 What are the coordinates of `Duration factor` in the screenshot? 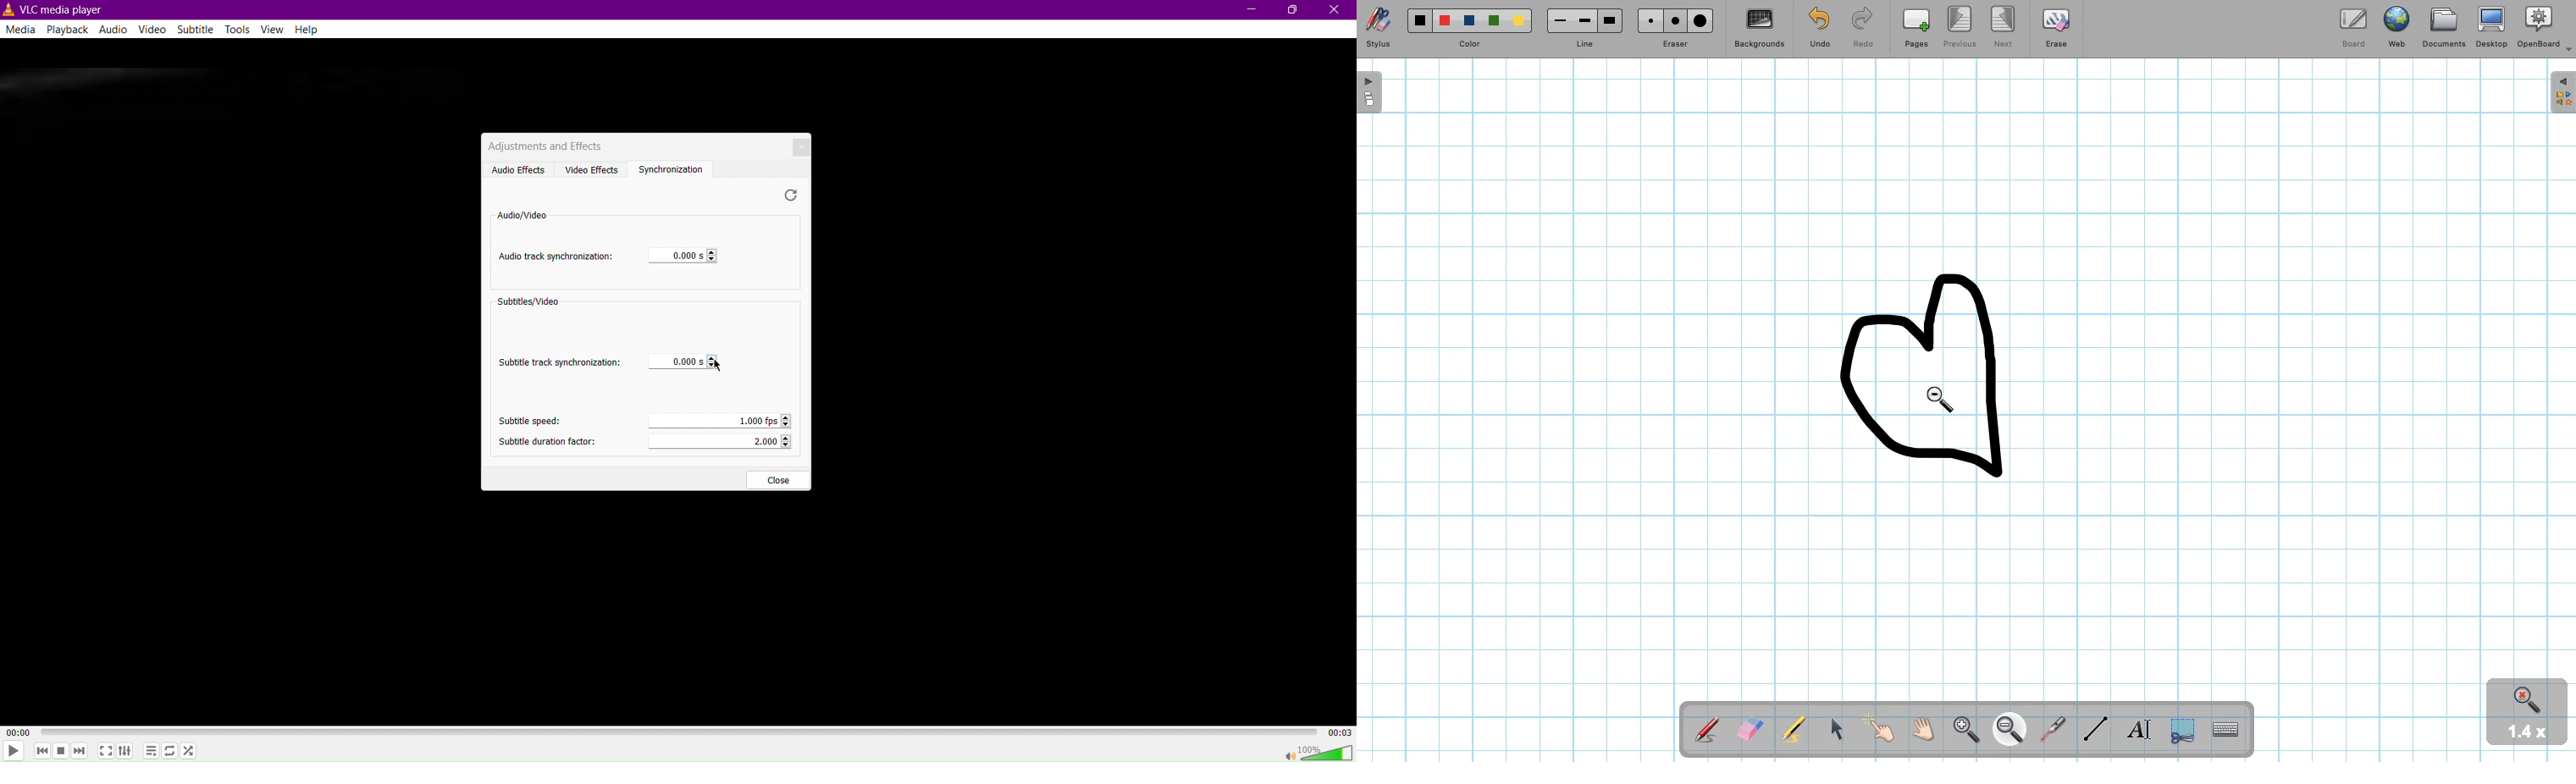 It's located at (722, 442).